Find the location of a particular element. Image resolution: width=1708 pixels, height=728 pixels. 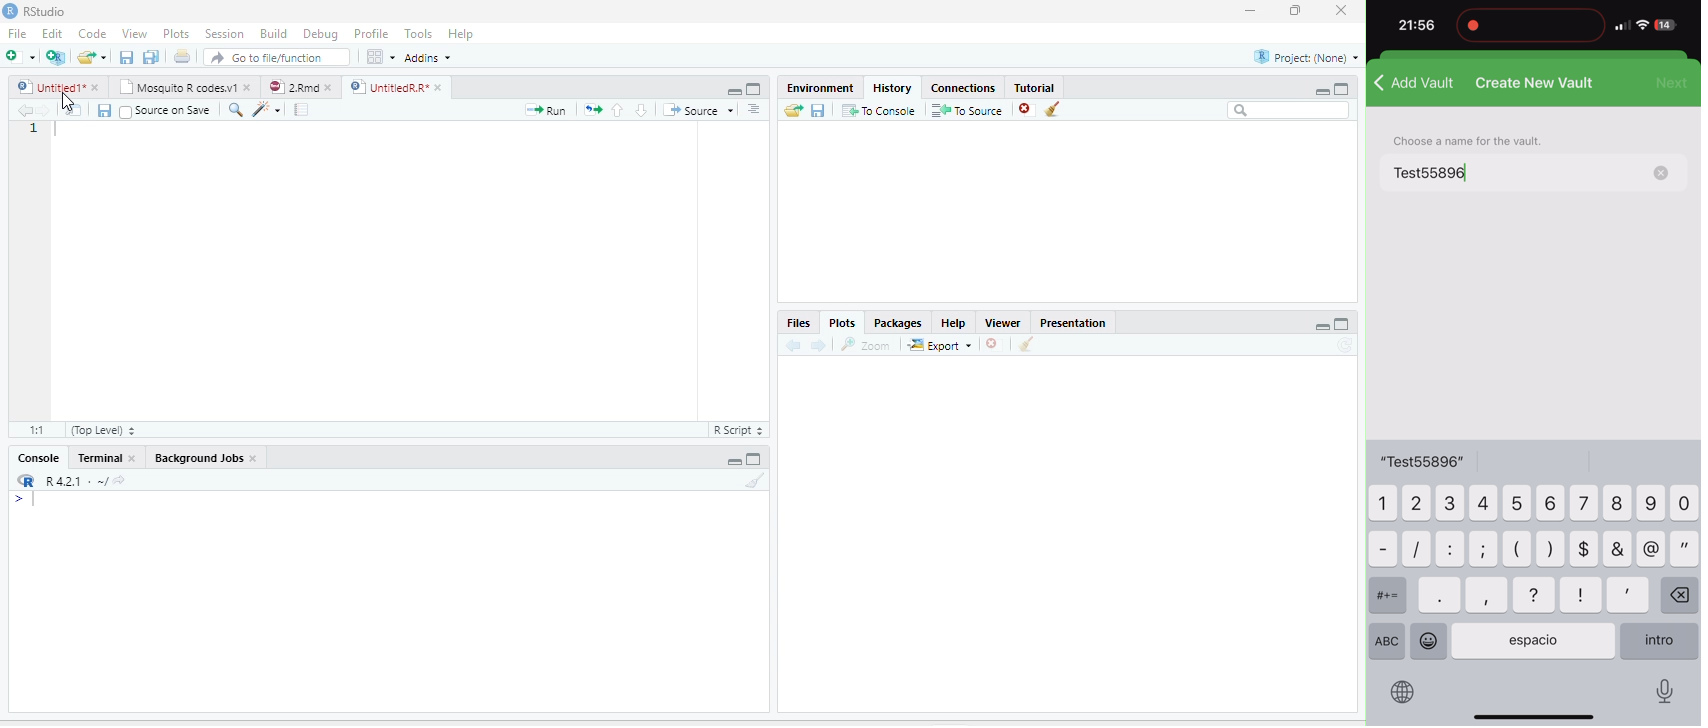

Plots is located at coordinates (841, 323).